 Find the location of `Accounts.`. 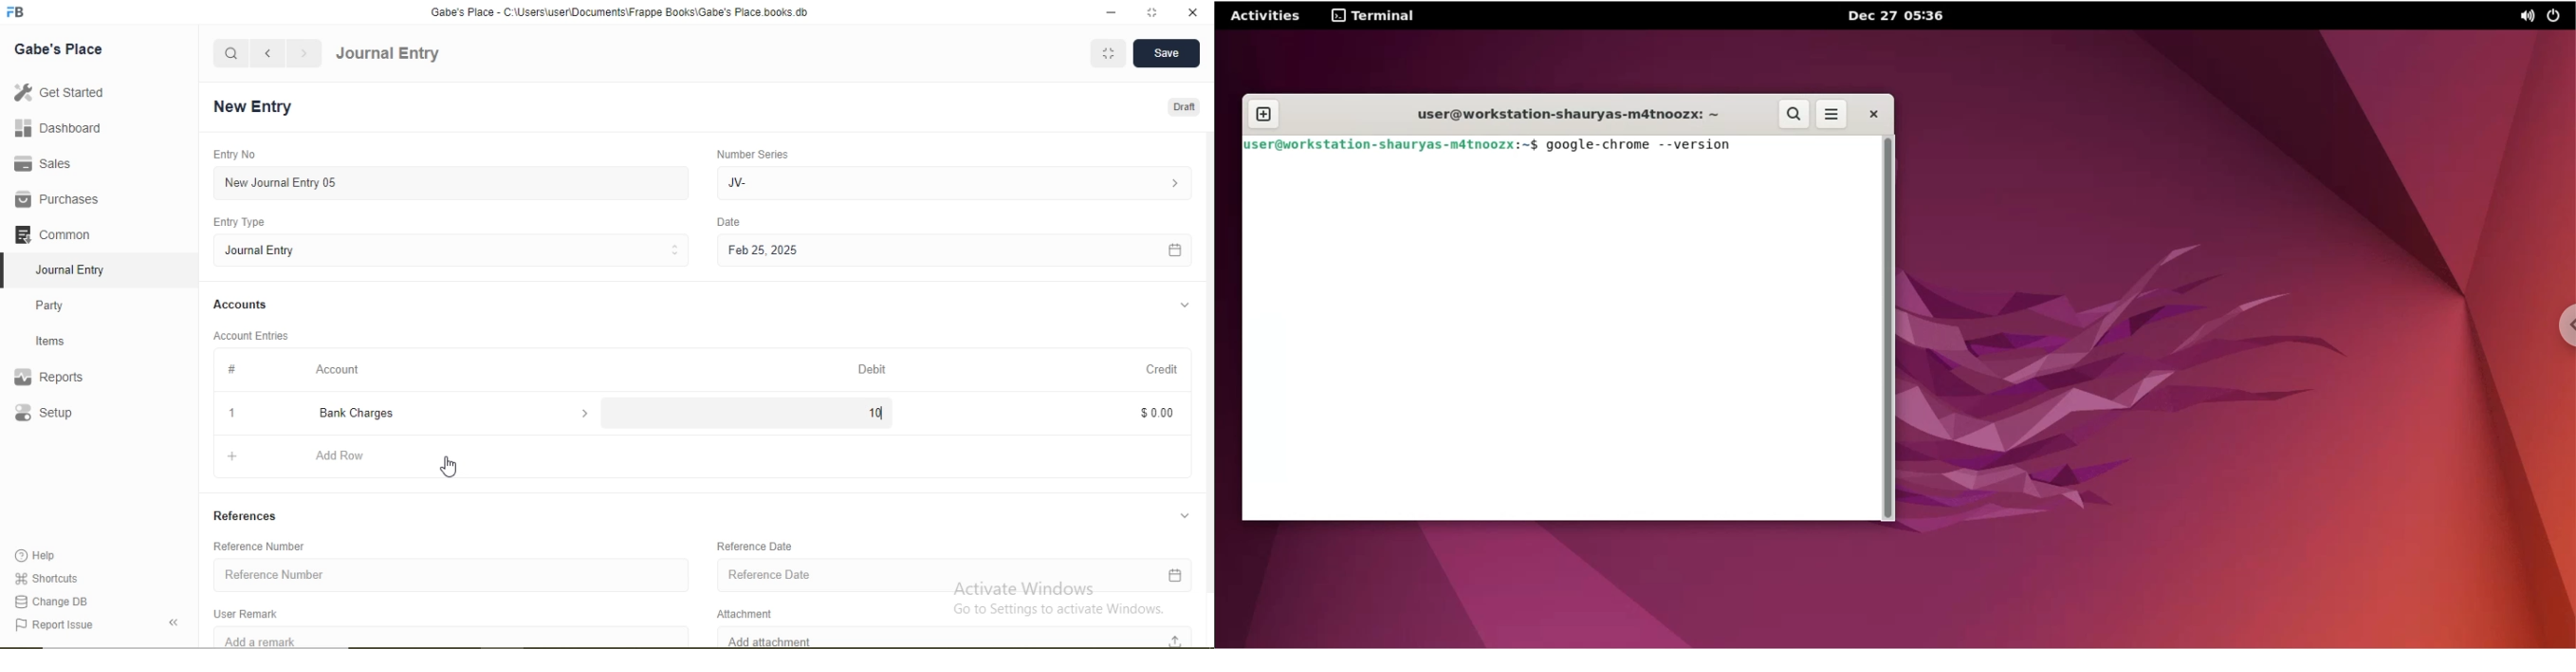

Accounts. is located at coordinates (241, 305).